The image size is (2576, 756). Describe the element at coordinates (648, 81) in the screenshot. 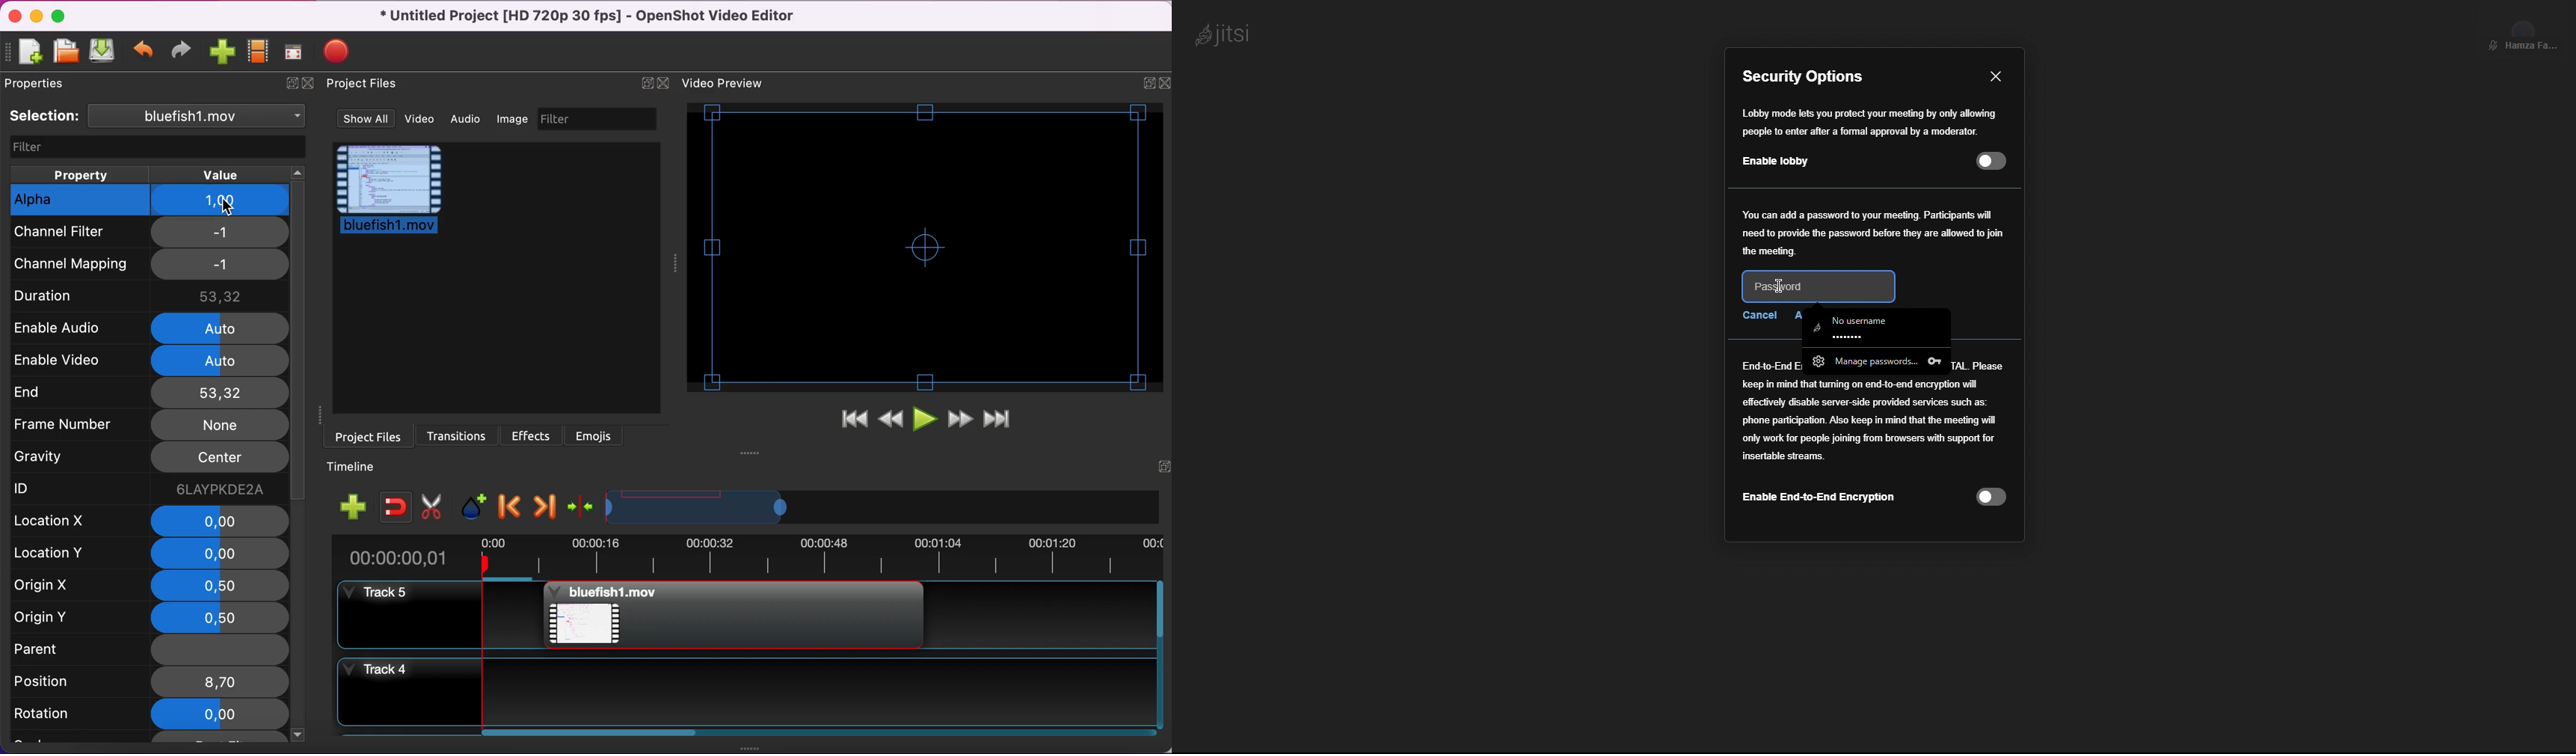

I see `expand/hide` at that location.